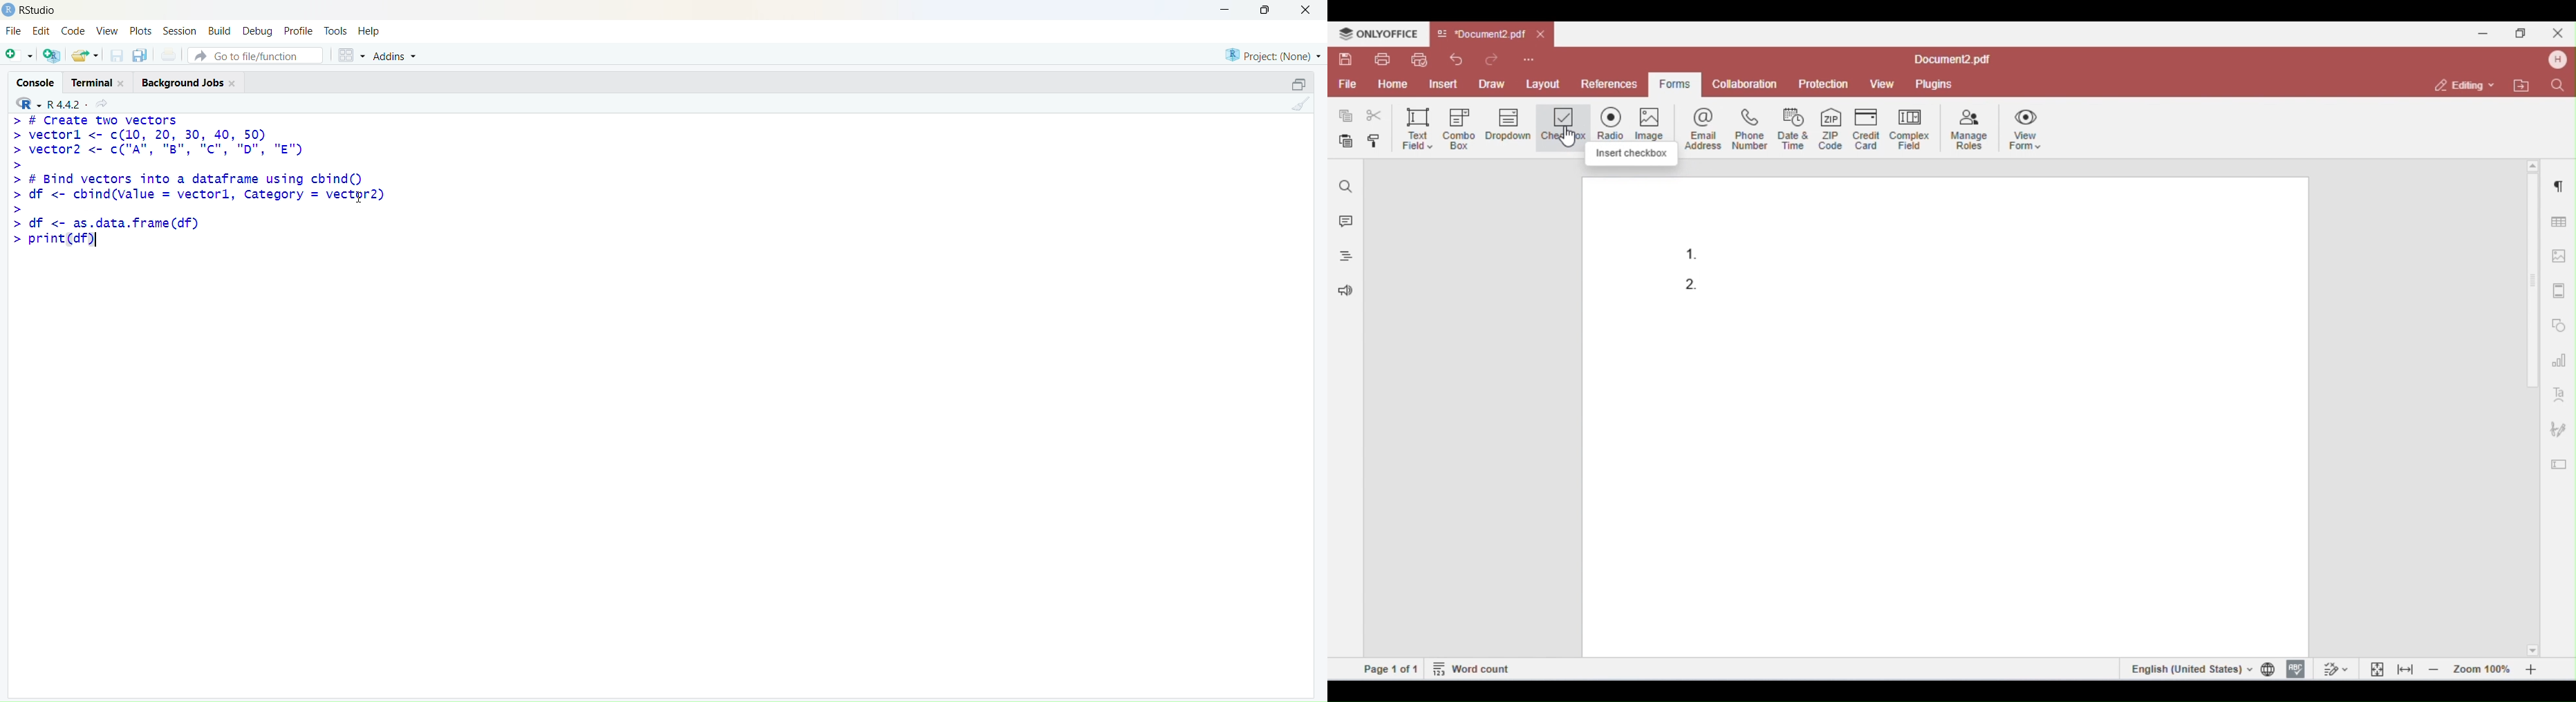 The image size is (2576, 728). What do you see at coordinates (158, 142) in the screenshot?
I see `# Create two vectorsvectorl <- c(10, 20, 30, 40, 50)vector2 <- c("A", "B", “C", "D", "E")` at bounding box center [158, 142].